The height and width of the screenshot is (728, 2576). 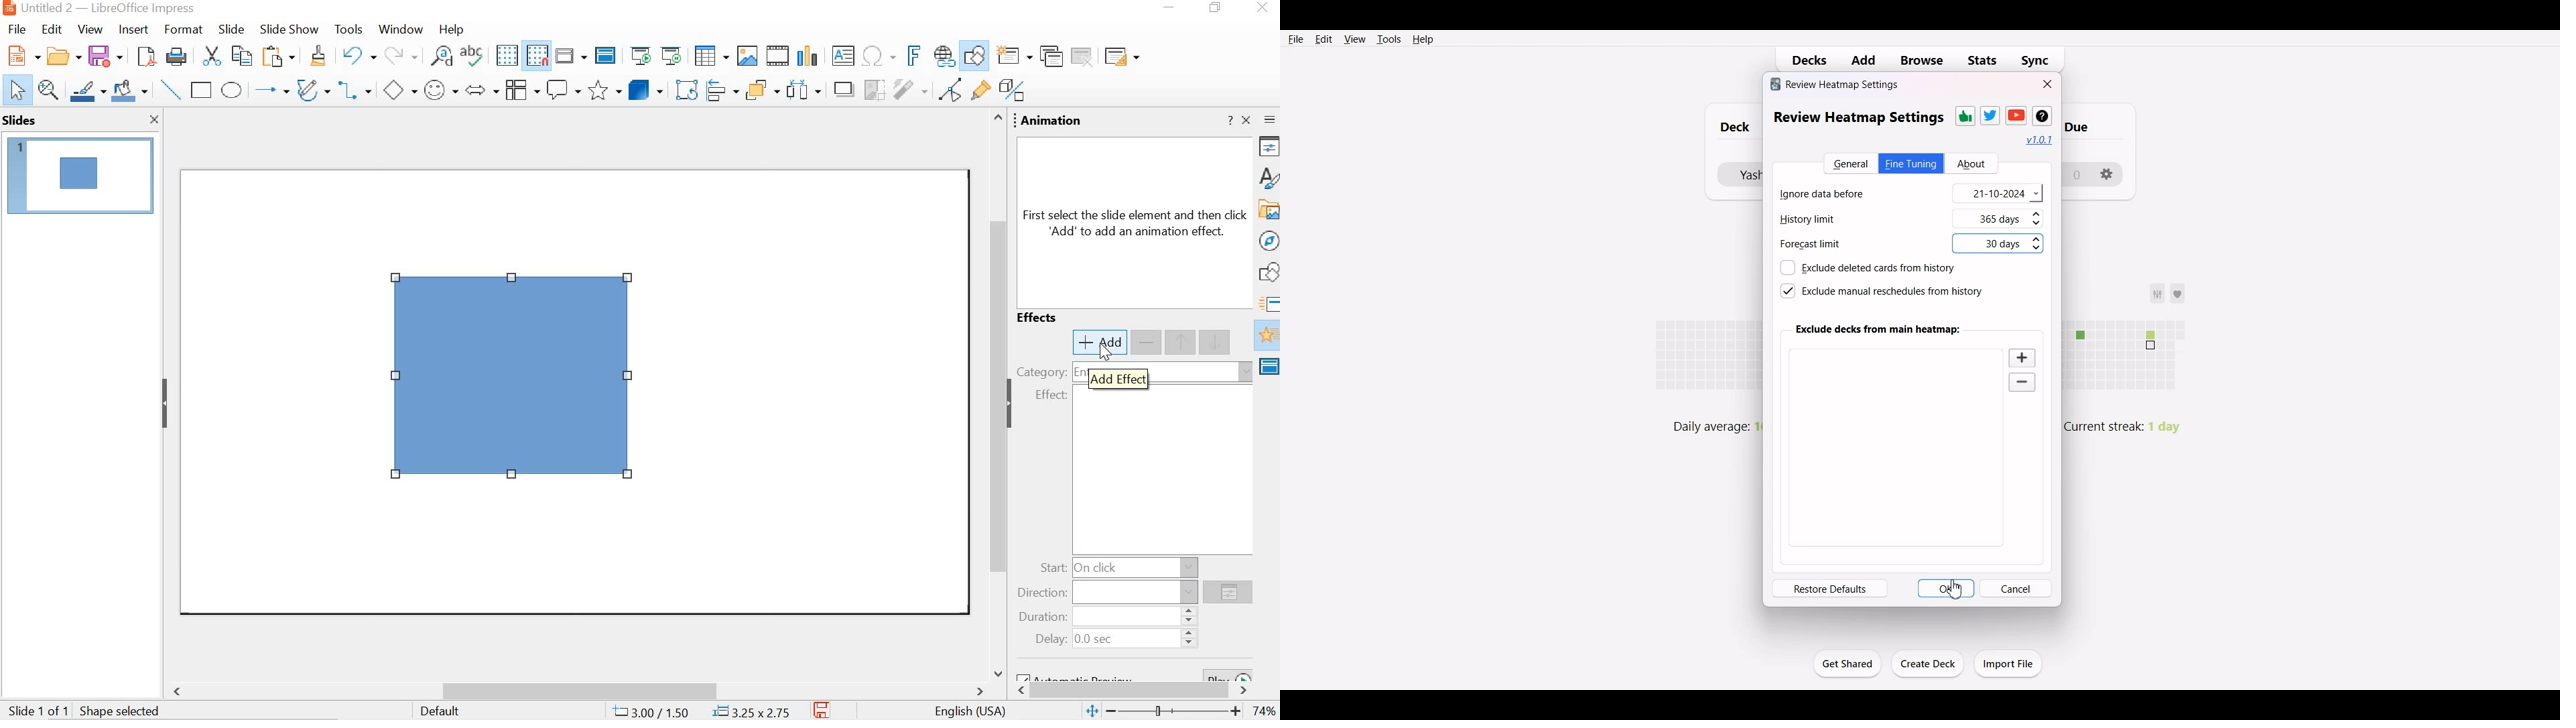 I want to click on 3.00/1.50, so click(x=652, y=710).